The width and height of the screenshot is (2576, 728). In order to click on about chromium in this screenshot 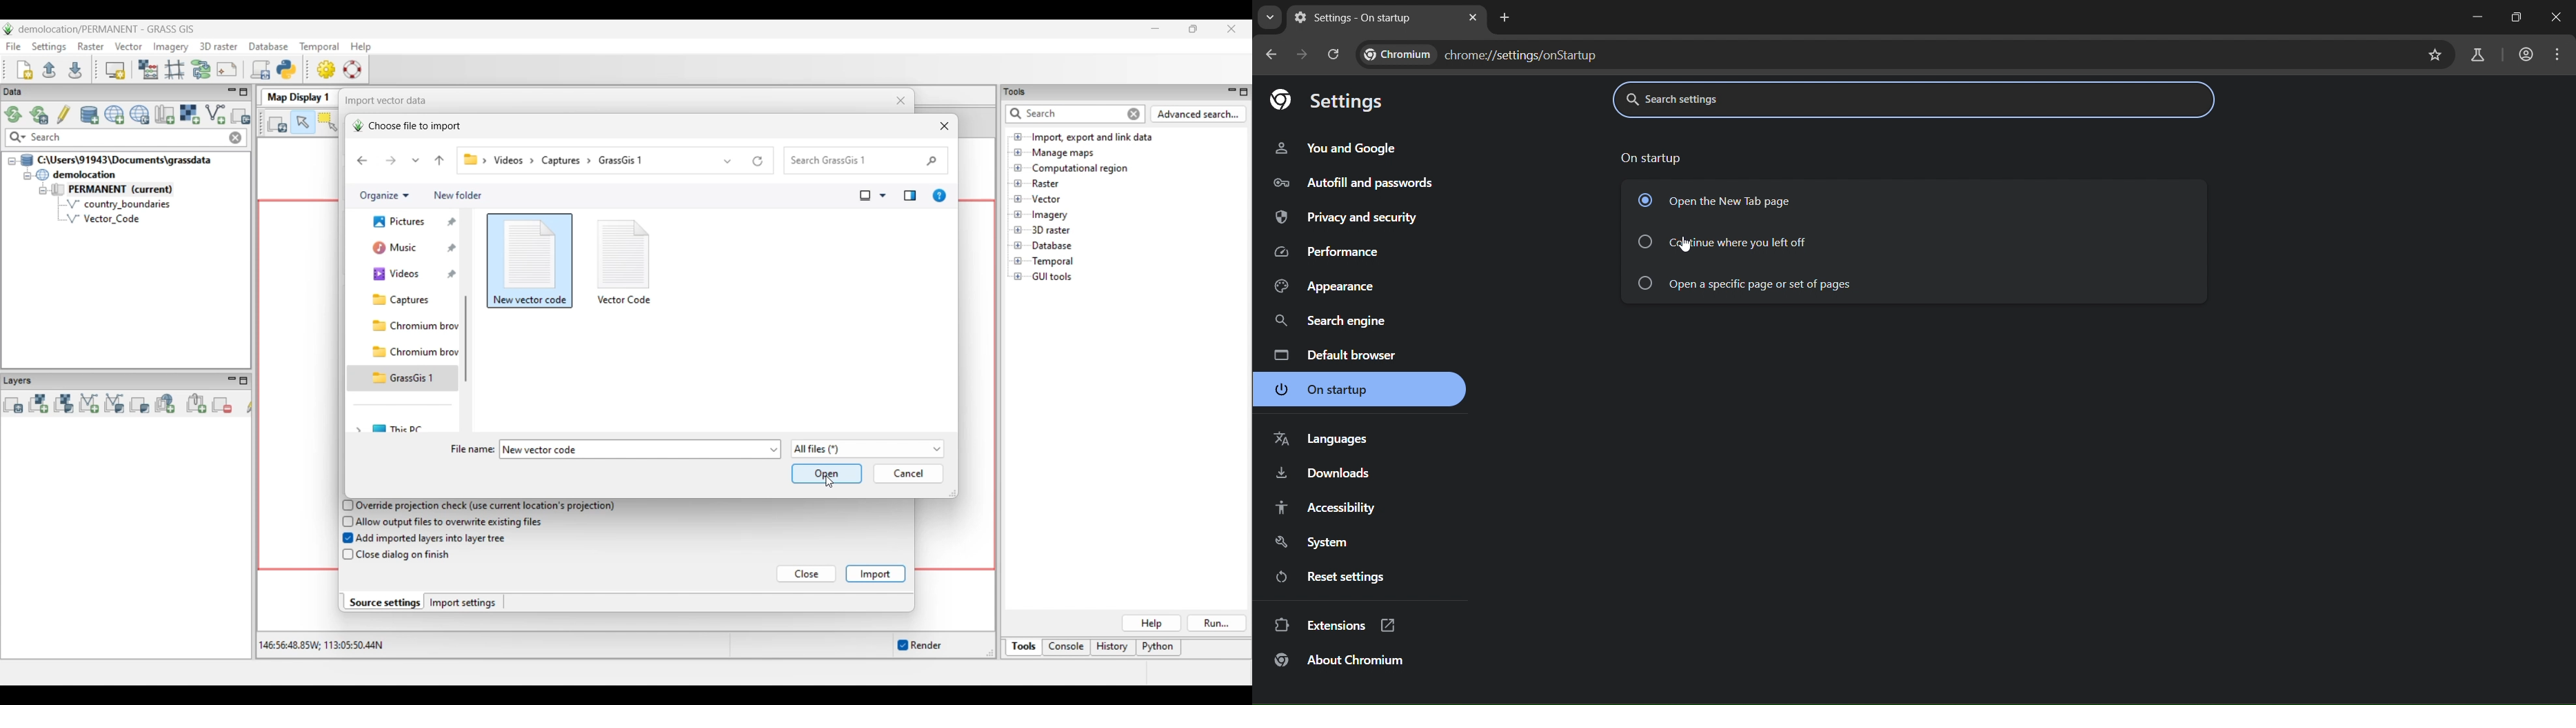, I will do `click(1342, 659)`.